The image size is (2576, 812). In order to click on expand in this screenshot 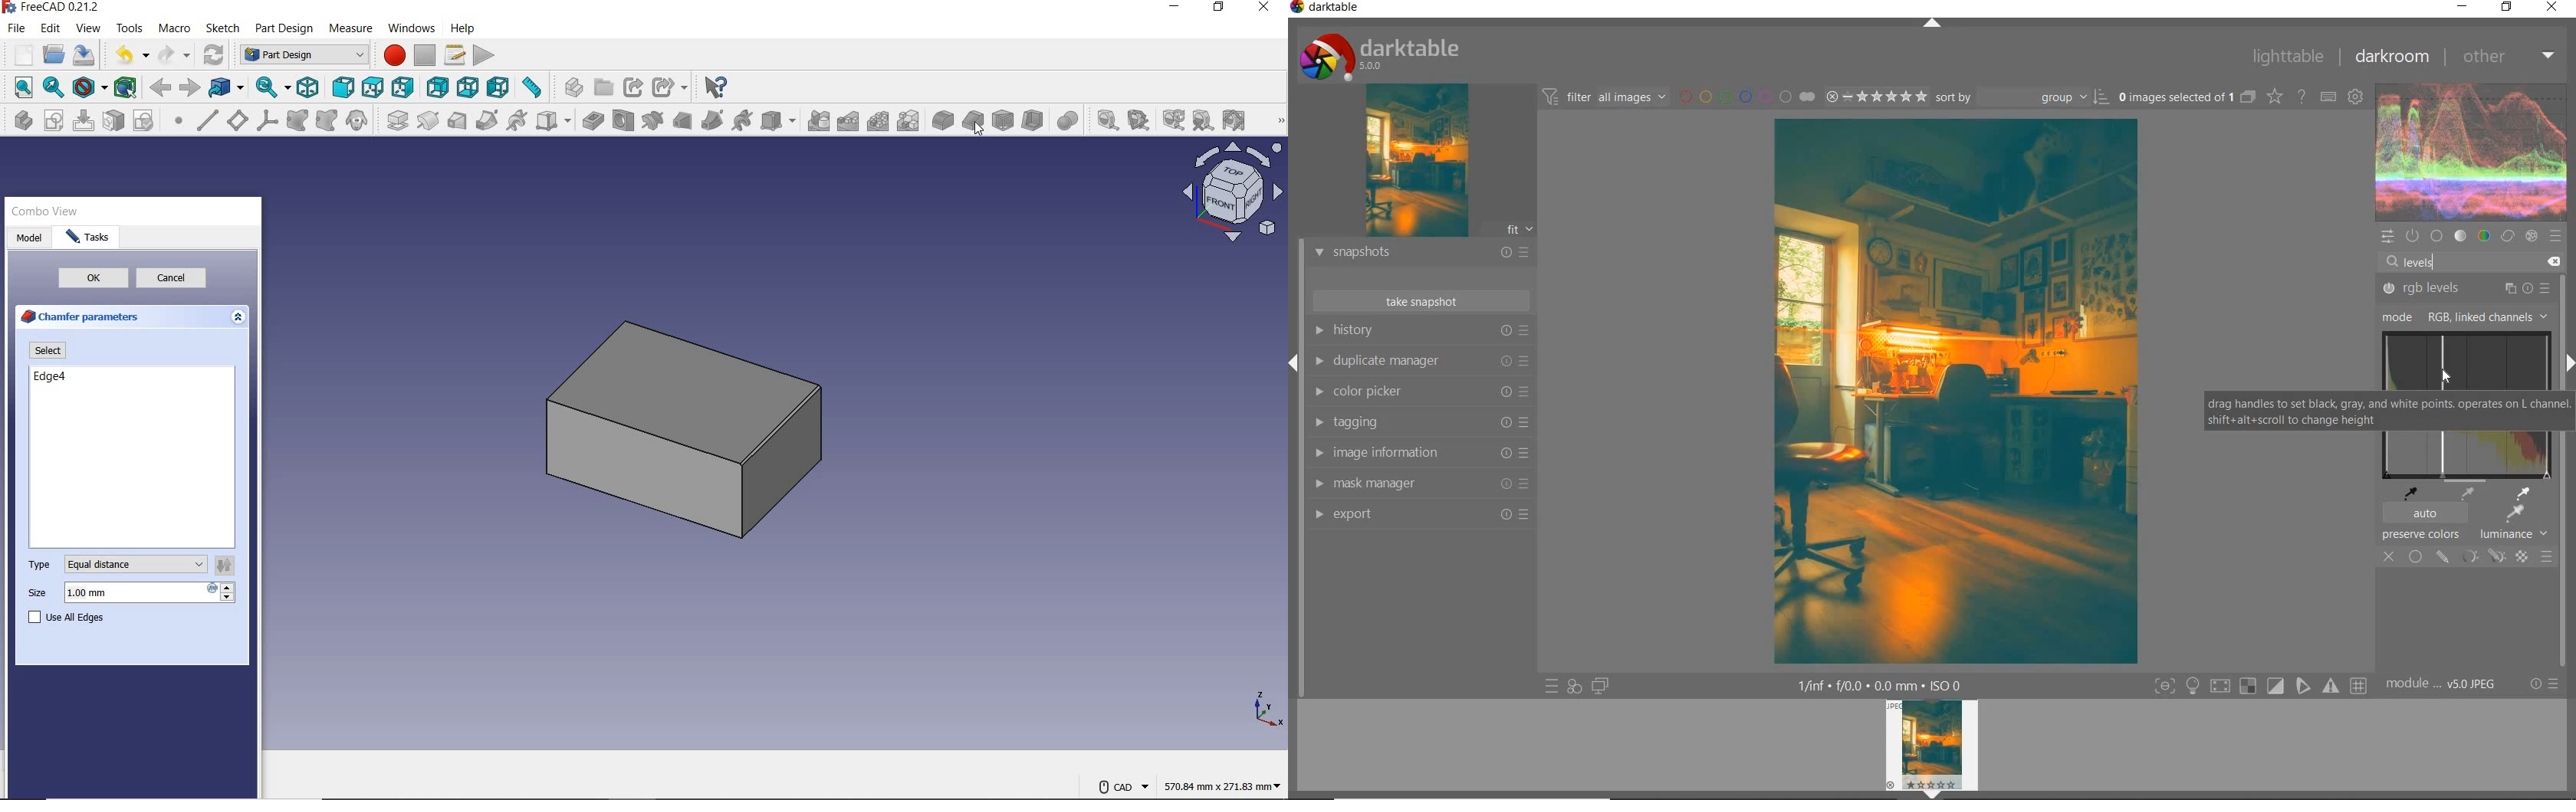, I will do `click(243, 316)`.